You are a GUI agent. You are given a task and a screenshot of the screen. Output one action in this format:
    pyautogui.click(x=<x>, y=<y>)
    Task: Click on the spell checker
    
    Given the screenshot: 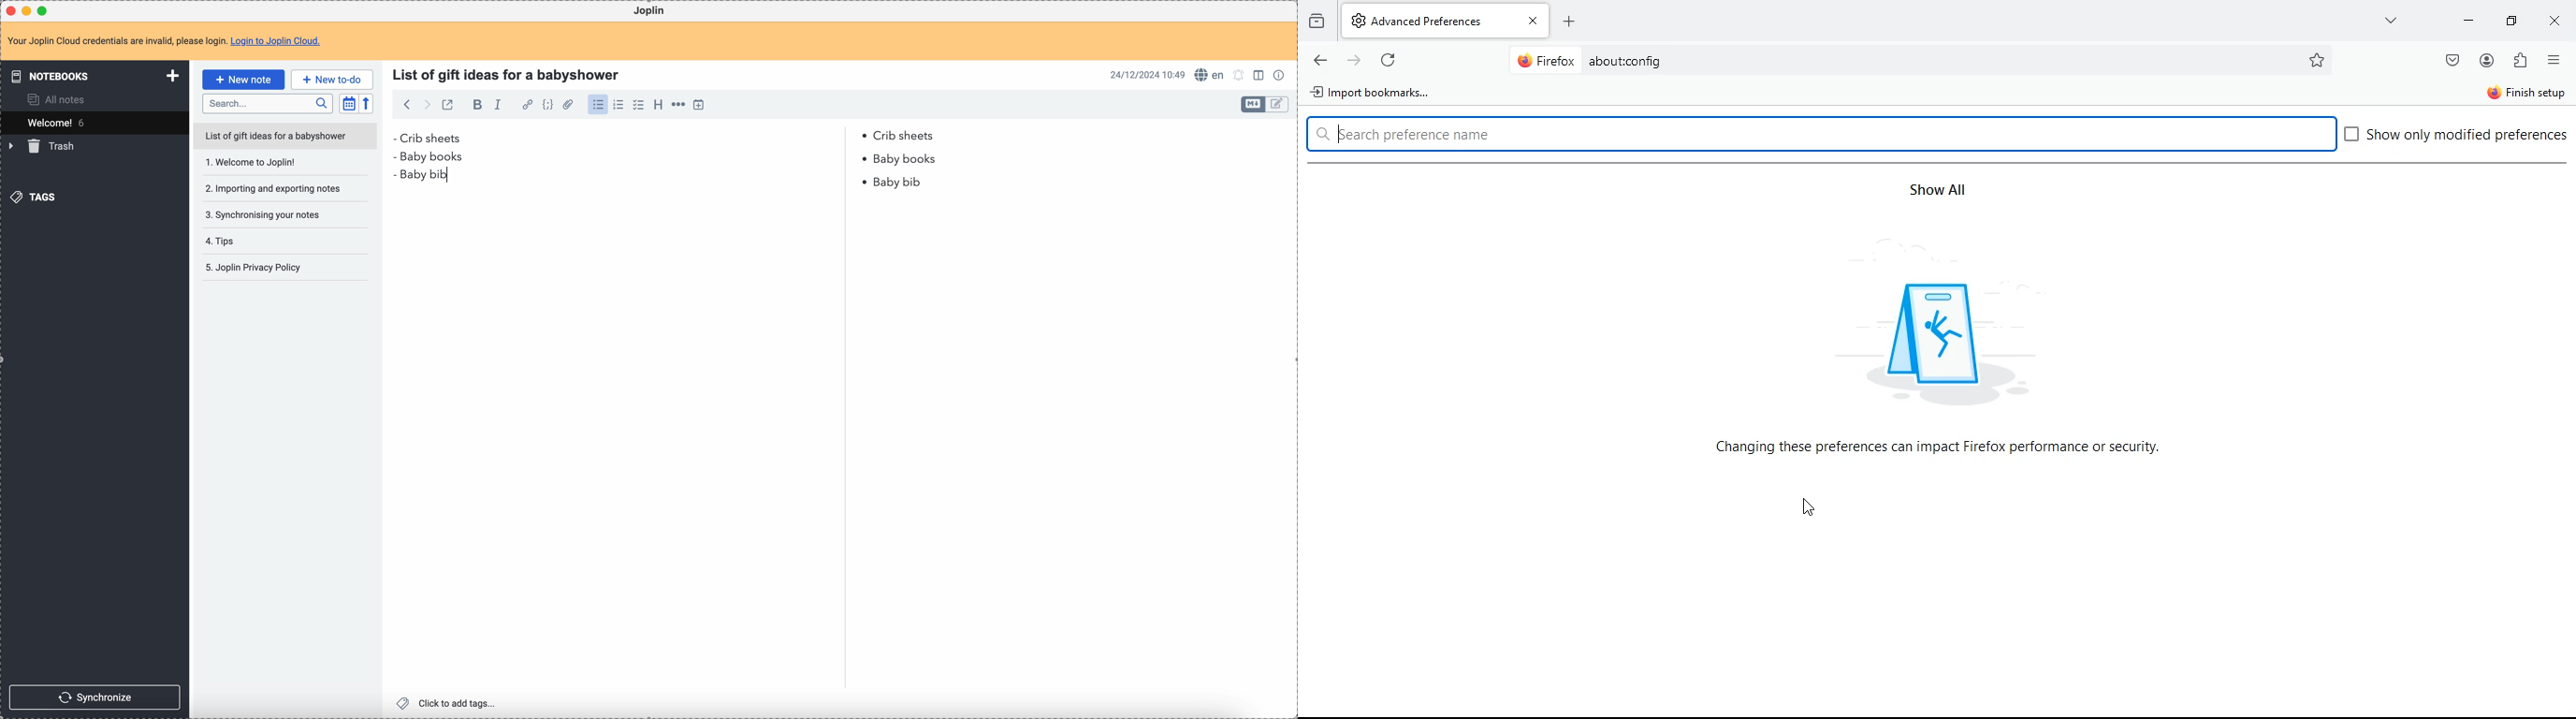 What is the action you would take?
    pyautogui.click(x=1210, y=75)
    